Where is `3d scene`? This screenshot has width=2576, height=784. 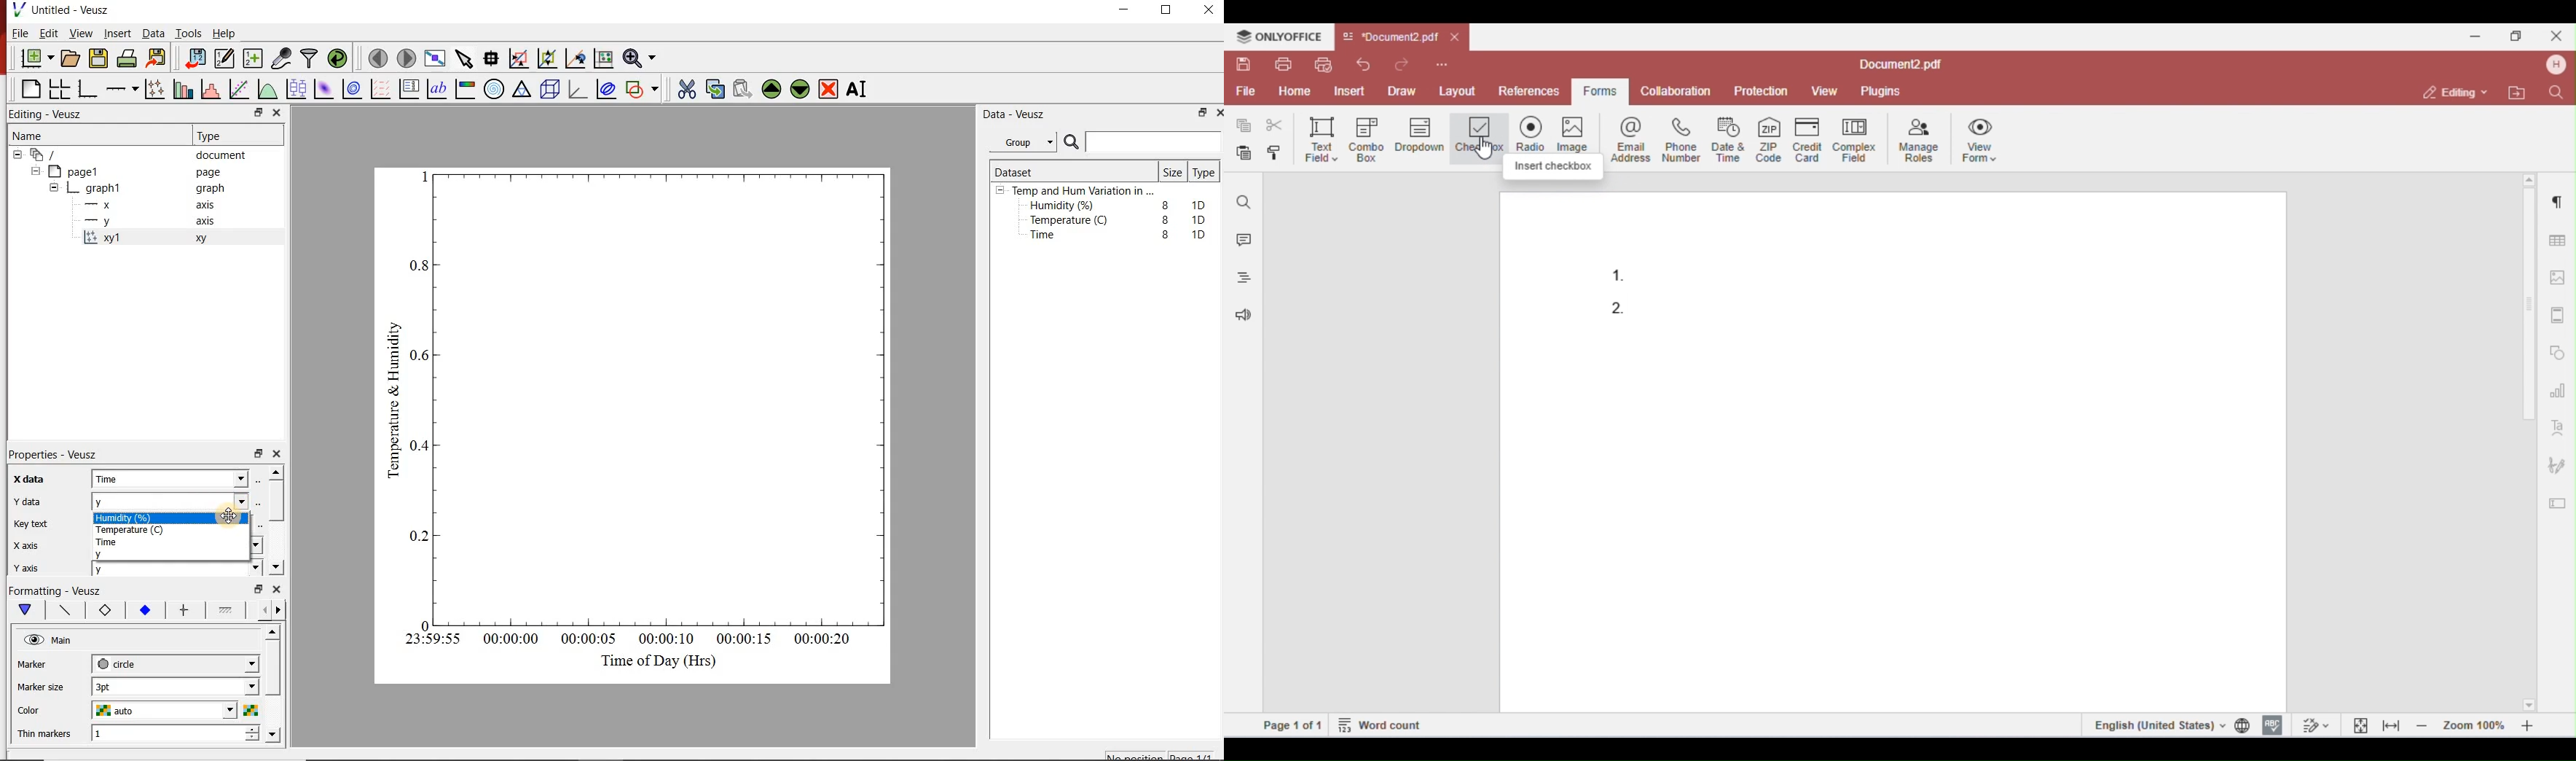 3d scene is located at coordinates (551, 91).